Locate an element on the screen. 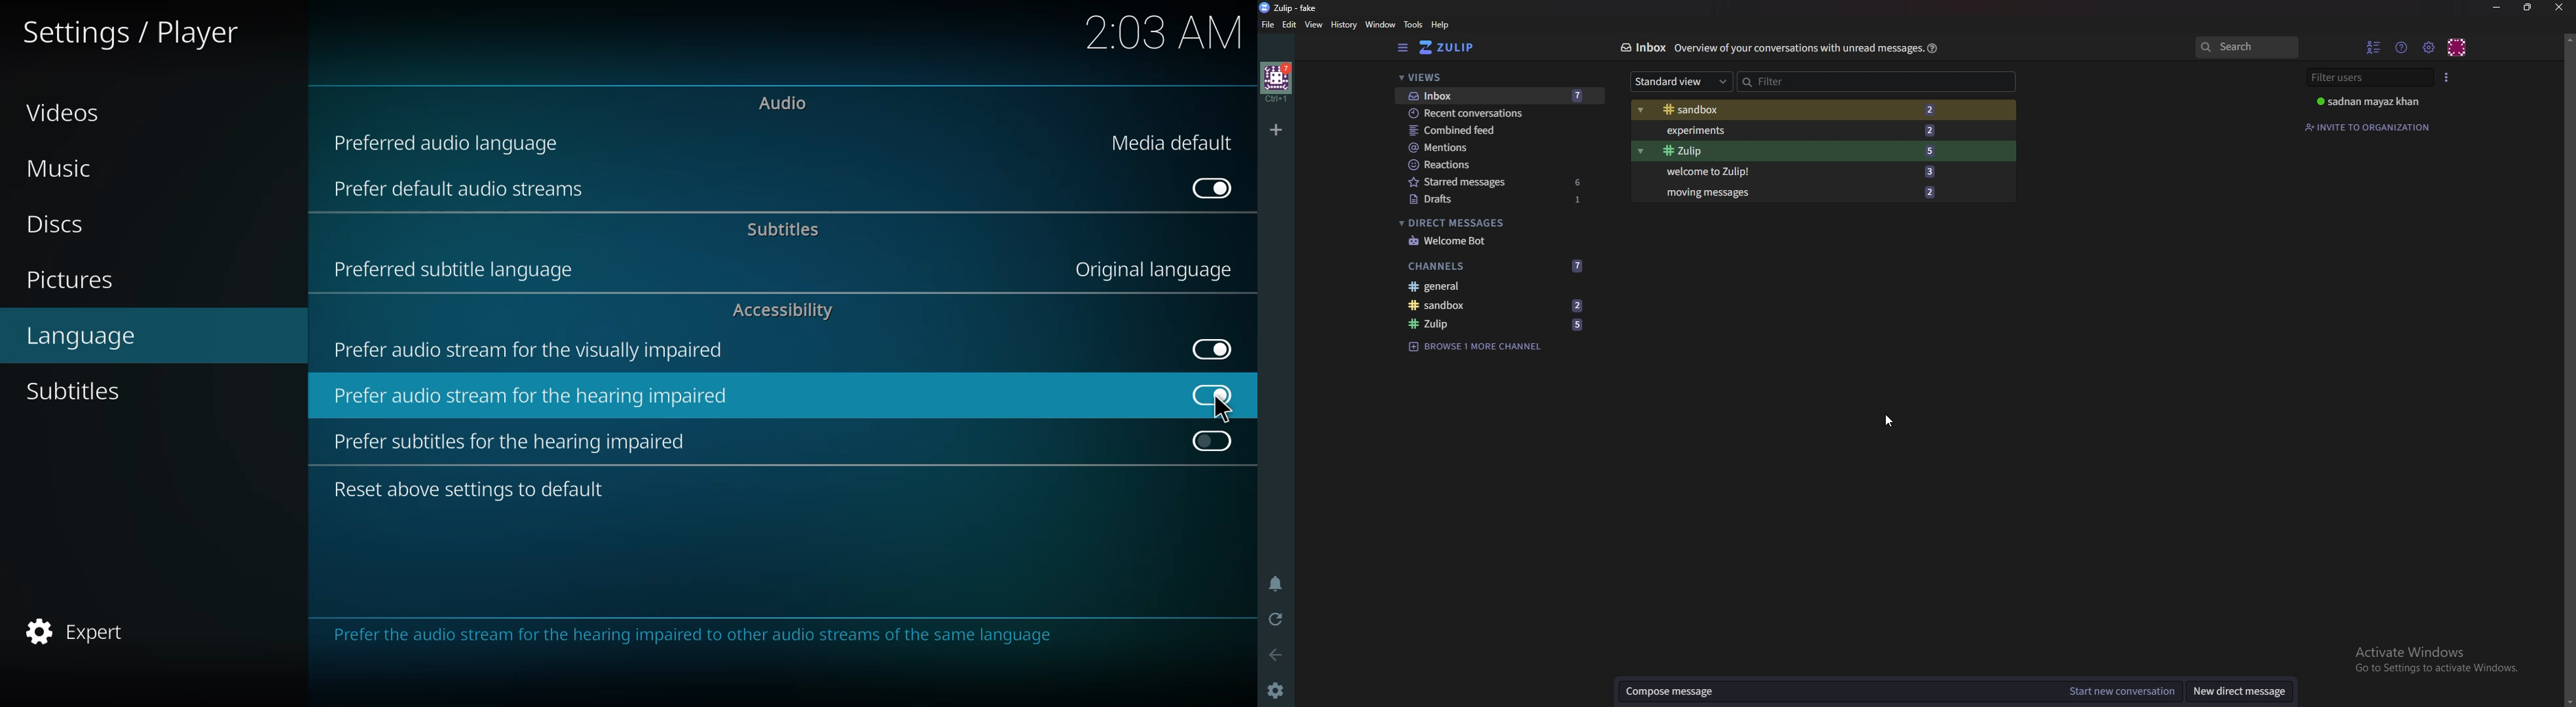 The height and width of the screenshot is (728, 2576). Experiments is located at coordinates (1808, 130).